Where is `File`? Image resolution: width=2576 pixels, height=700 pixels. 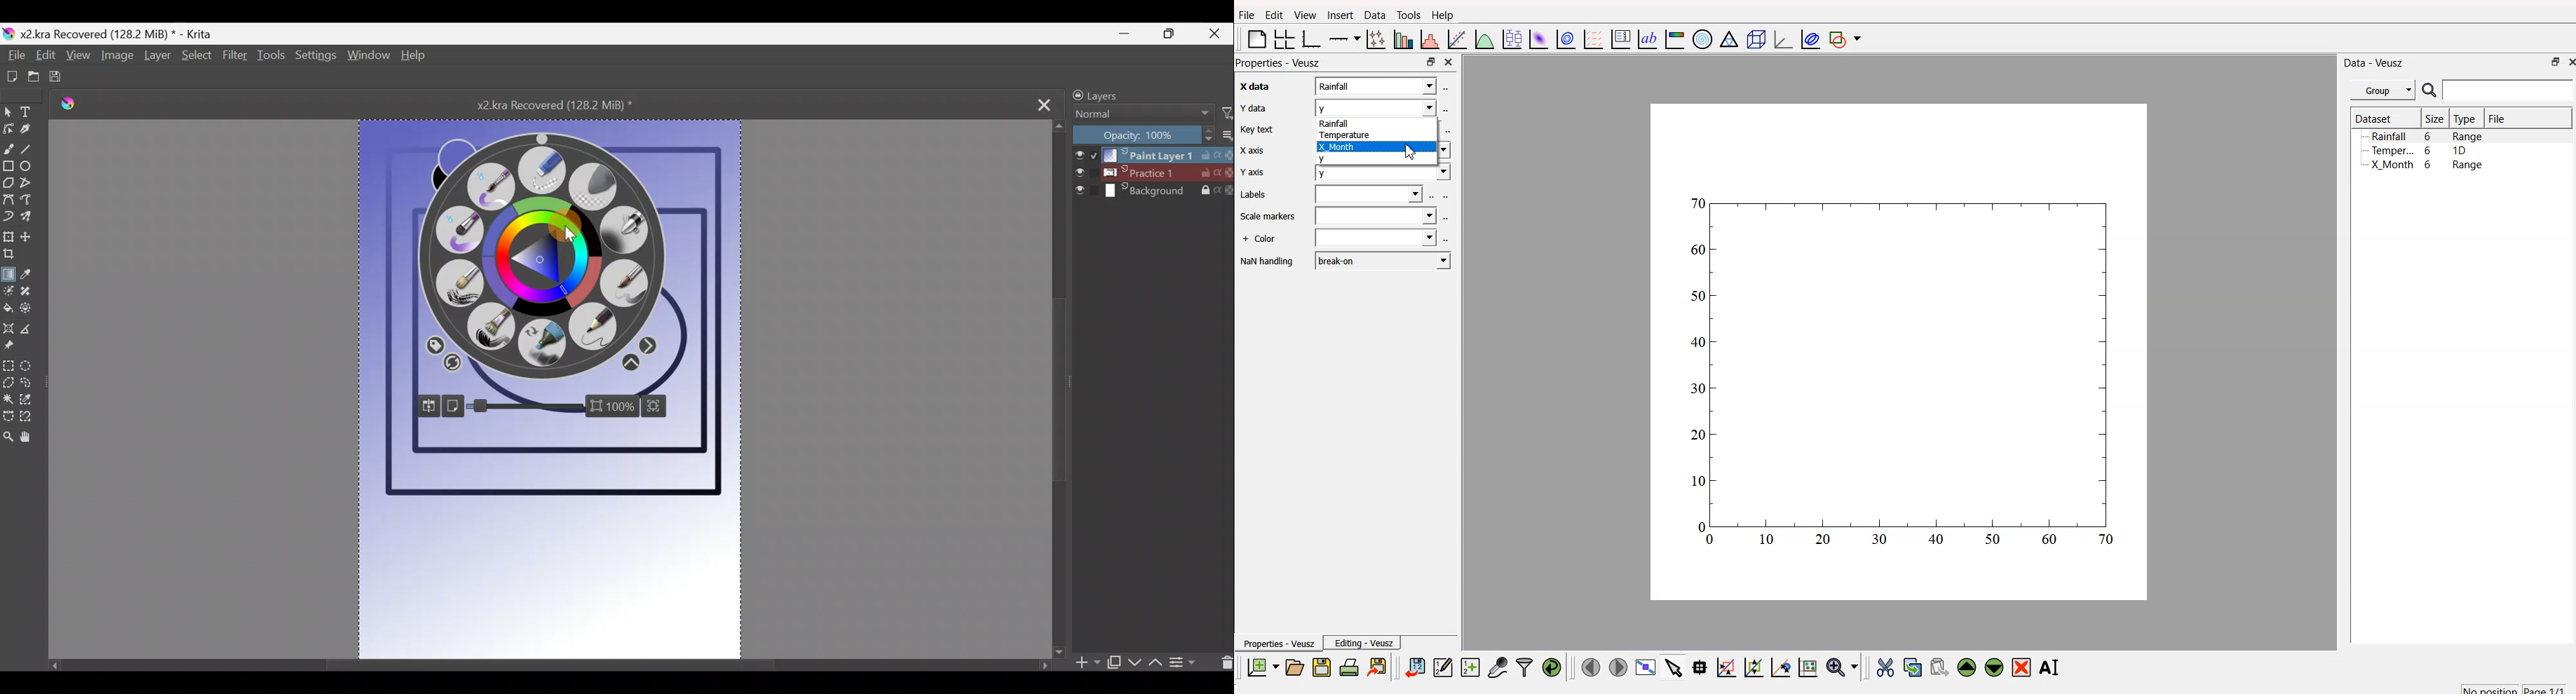 File is located at coordinates (15, 56).